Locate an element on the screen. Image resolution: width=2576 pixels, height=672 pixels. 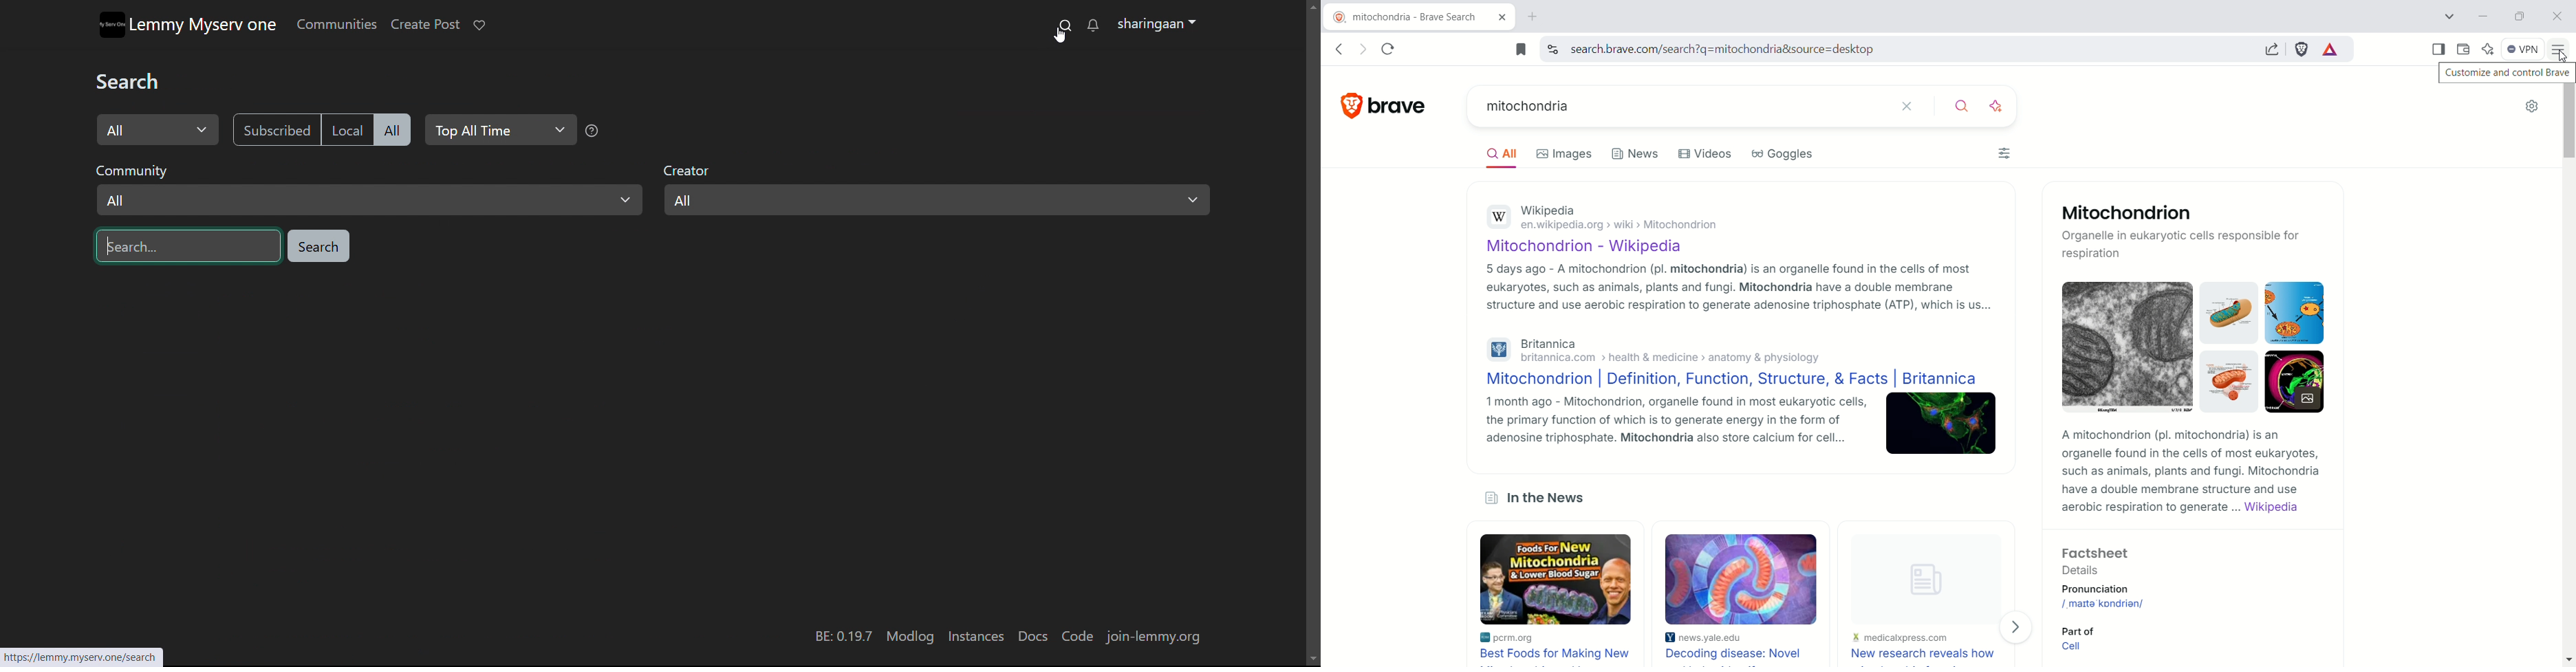
wallet is located at coordinates (2463, 49).